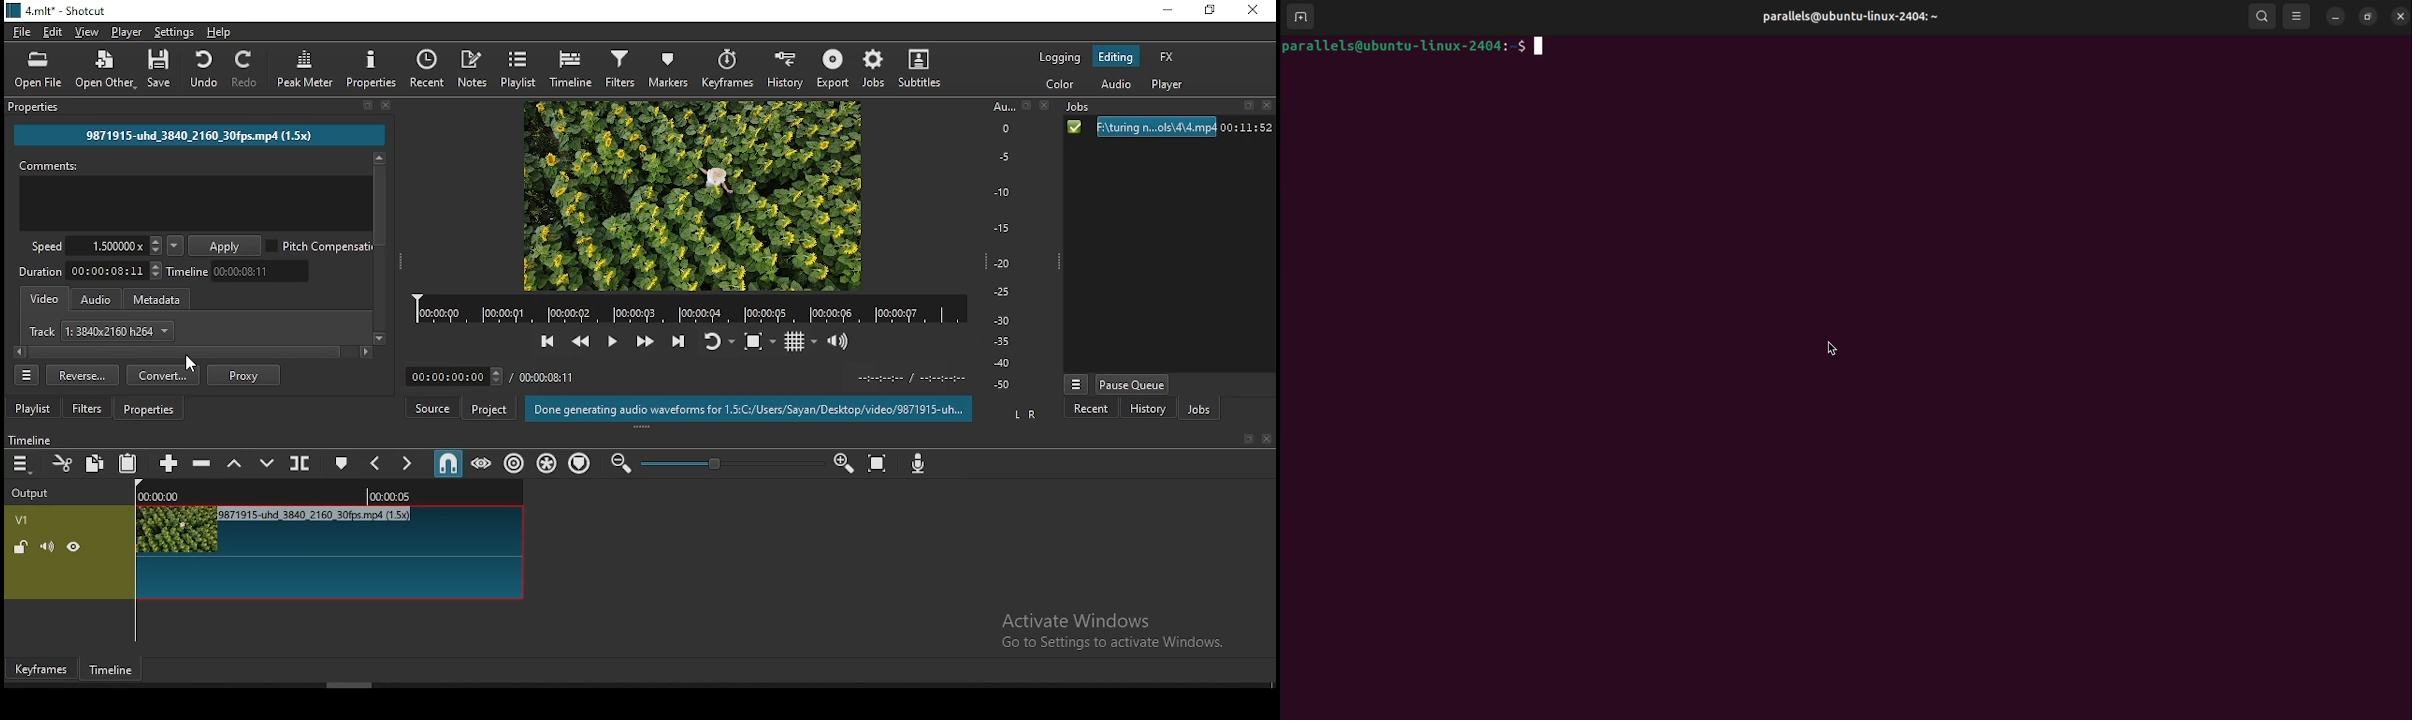 This screenshot has height=728, width=2436. I want to click on subtitles, so click(919, 67).